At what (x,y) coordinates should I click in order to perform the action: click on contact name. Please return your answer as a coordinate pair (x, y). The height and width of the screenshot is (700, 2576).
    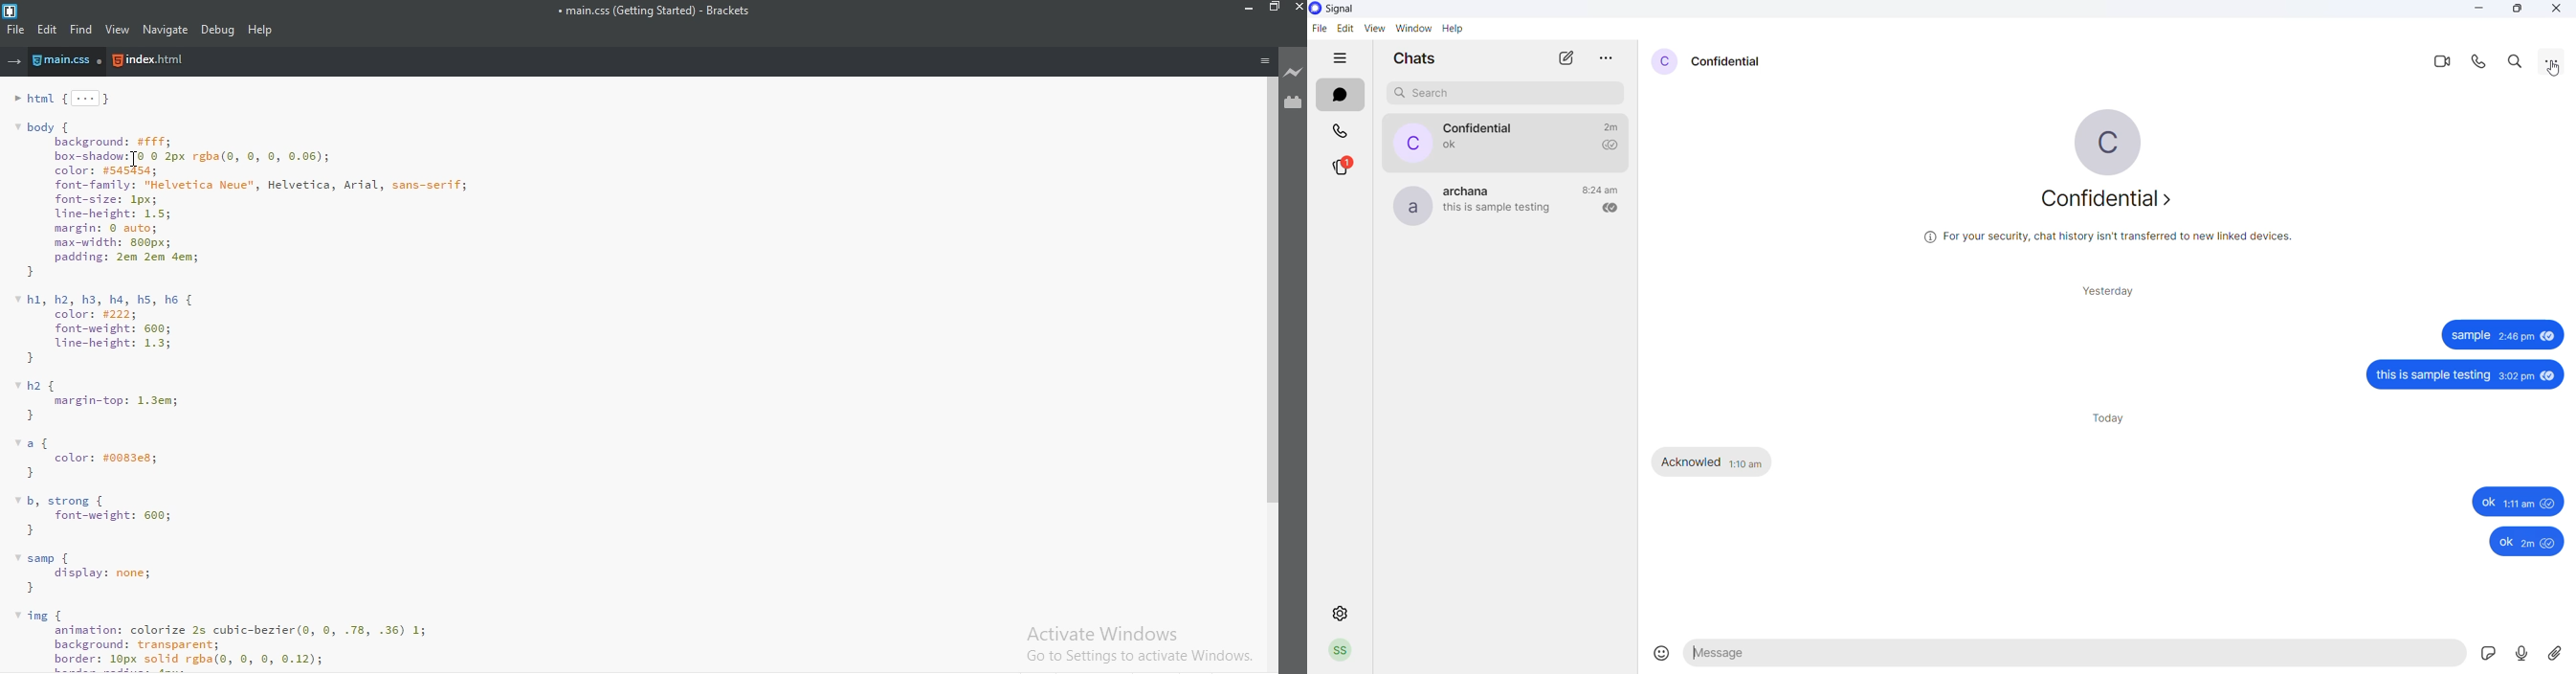
    Looking at the image, I should click on (1729, 60).